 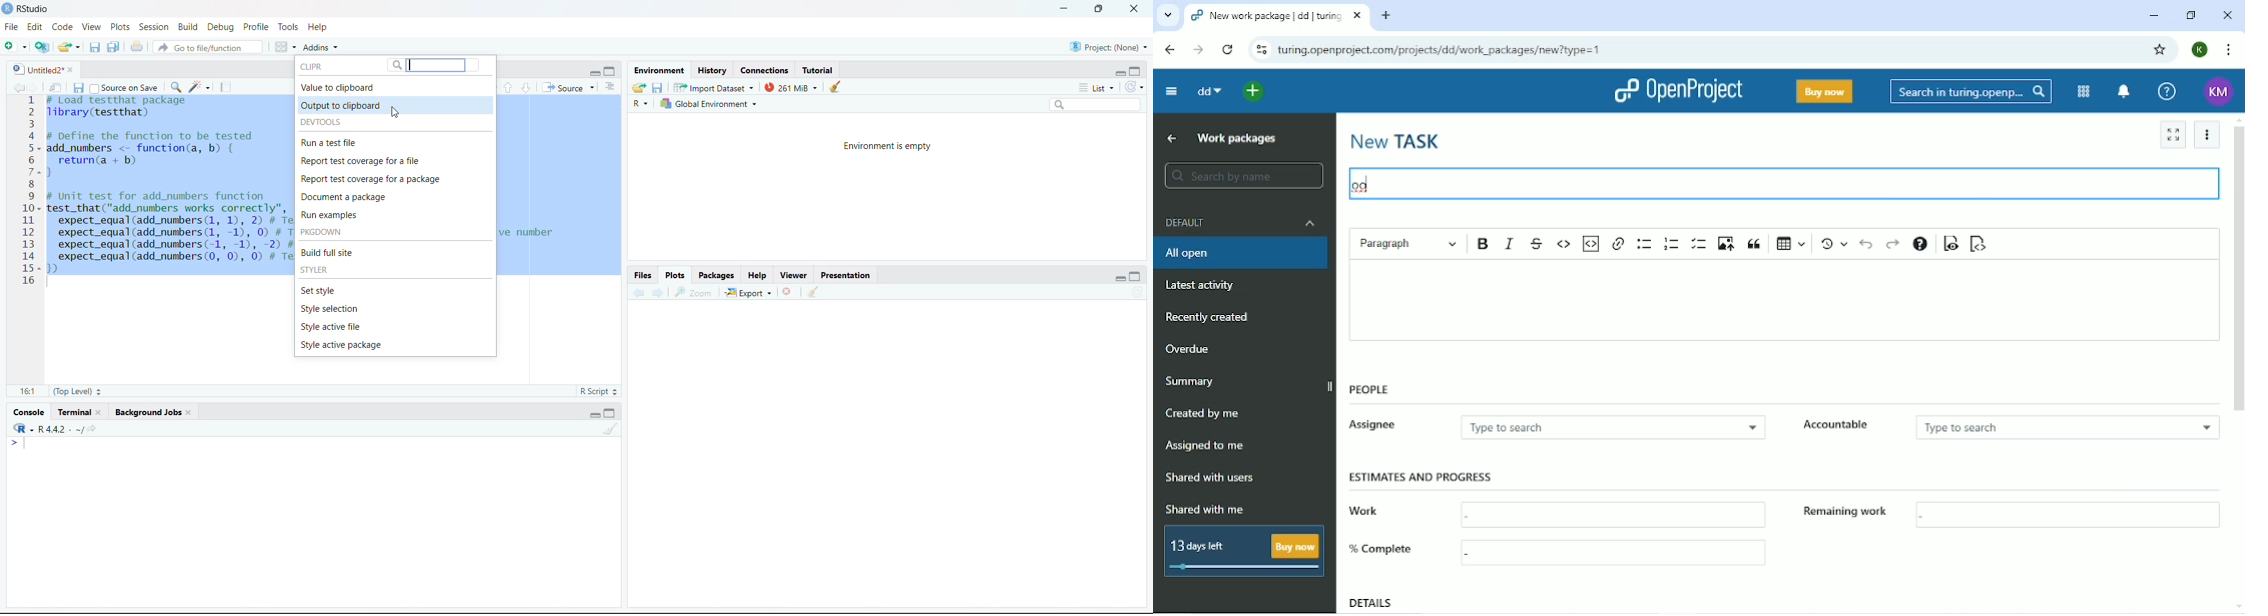 What do you see at coordinates (2229, 15) in the screenshot?
I see `Close` at bounding box center [2229, 15].